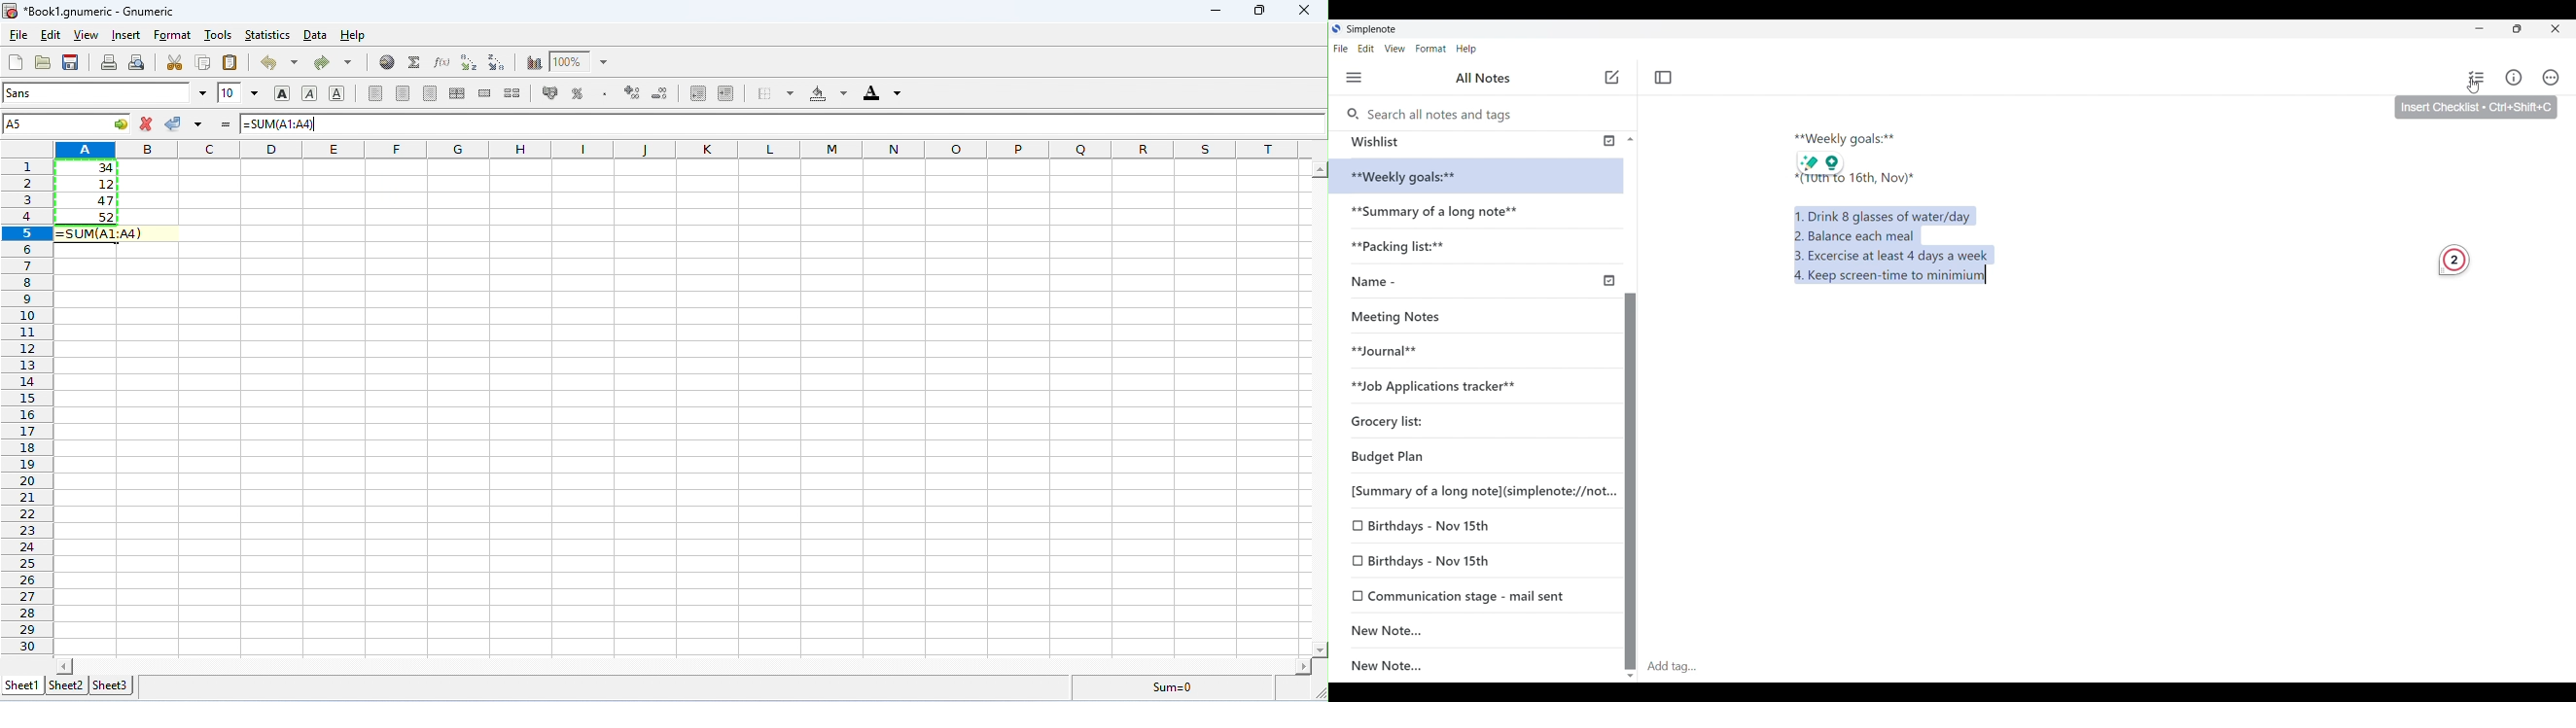 This screenshot has height=728, width=2576. I want to click on align right, so click(431, 93).